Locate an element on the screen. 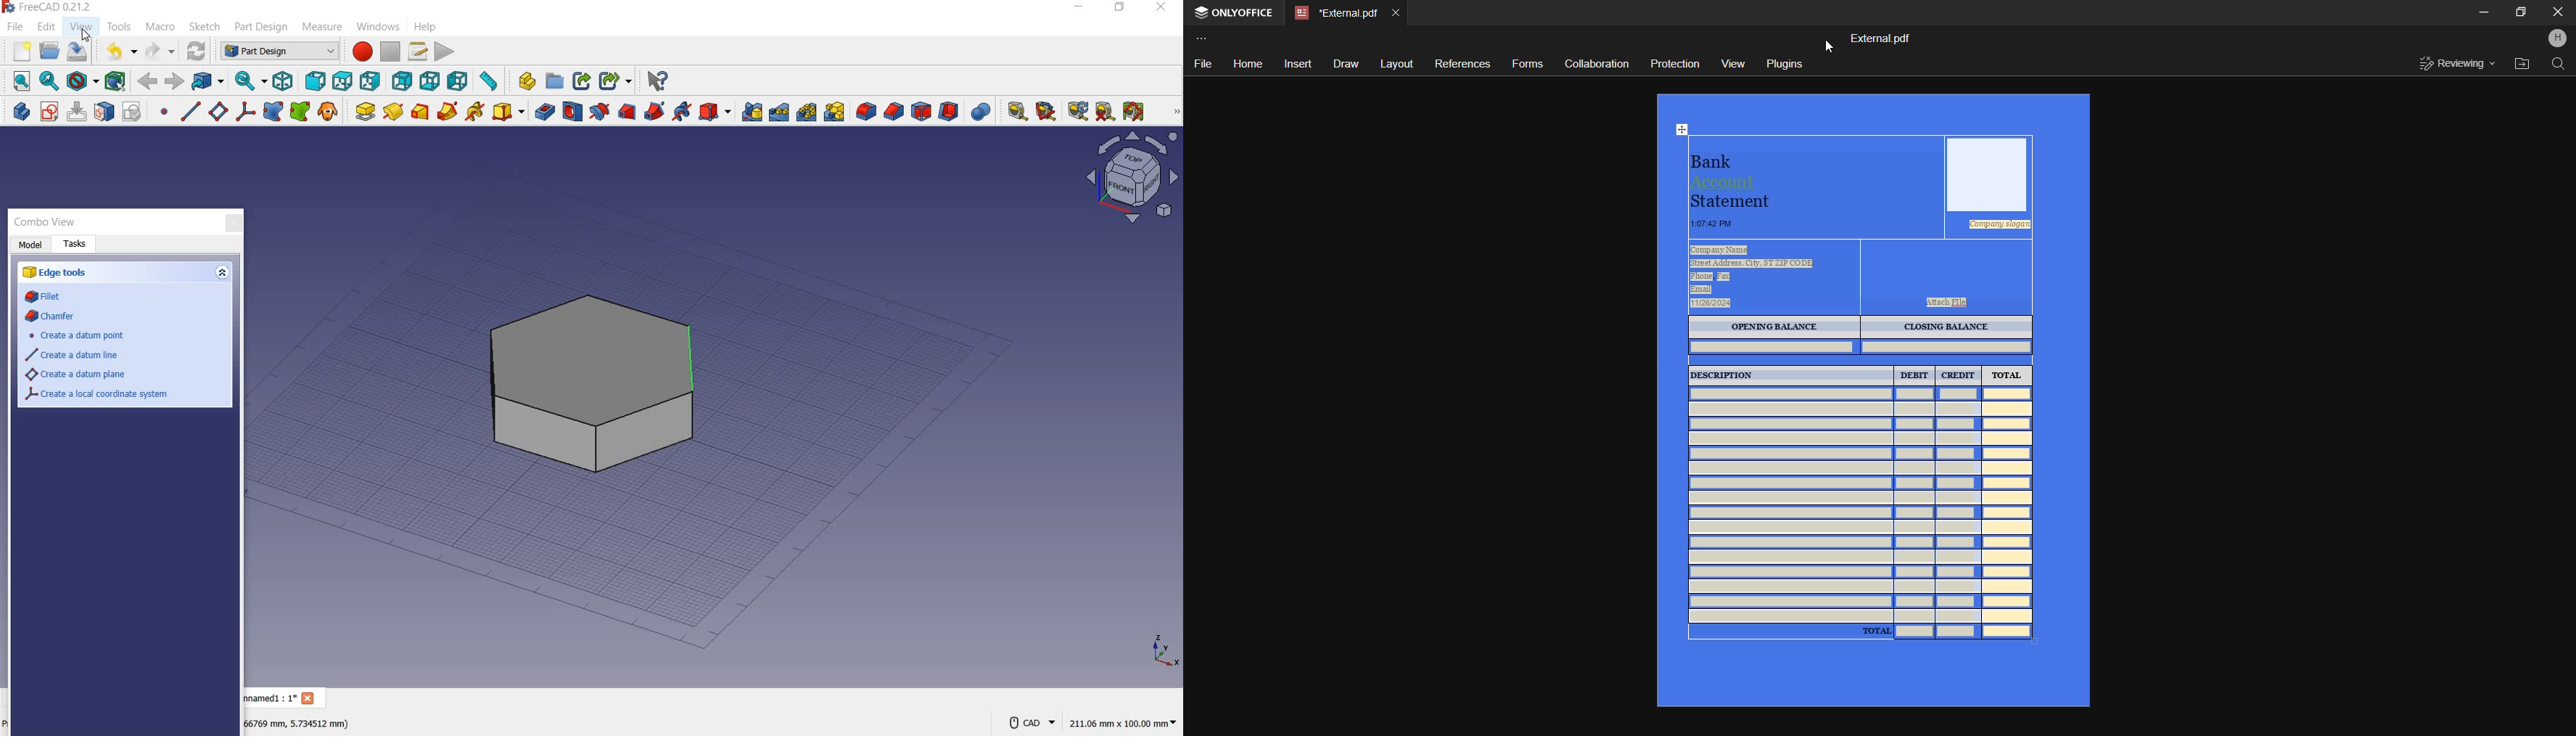 This screenshot has height=756, width=2576. View is located at coordinates (1731, 62).